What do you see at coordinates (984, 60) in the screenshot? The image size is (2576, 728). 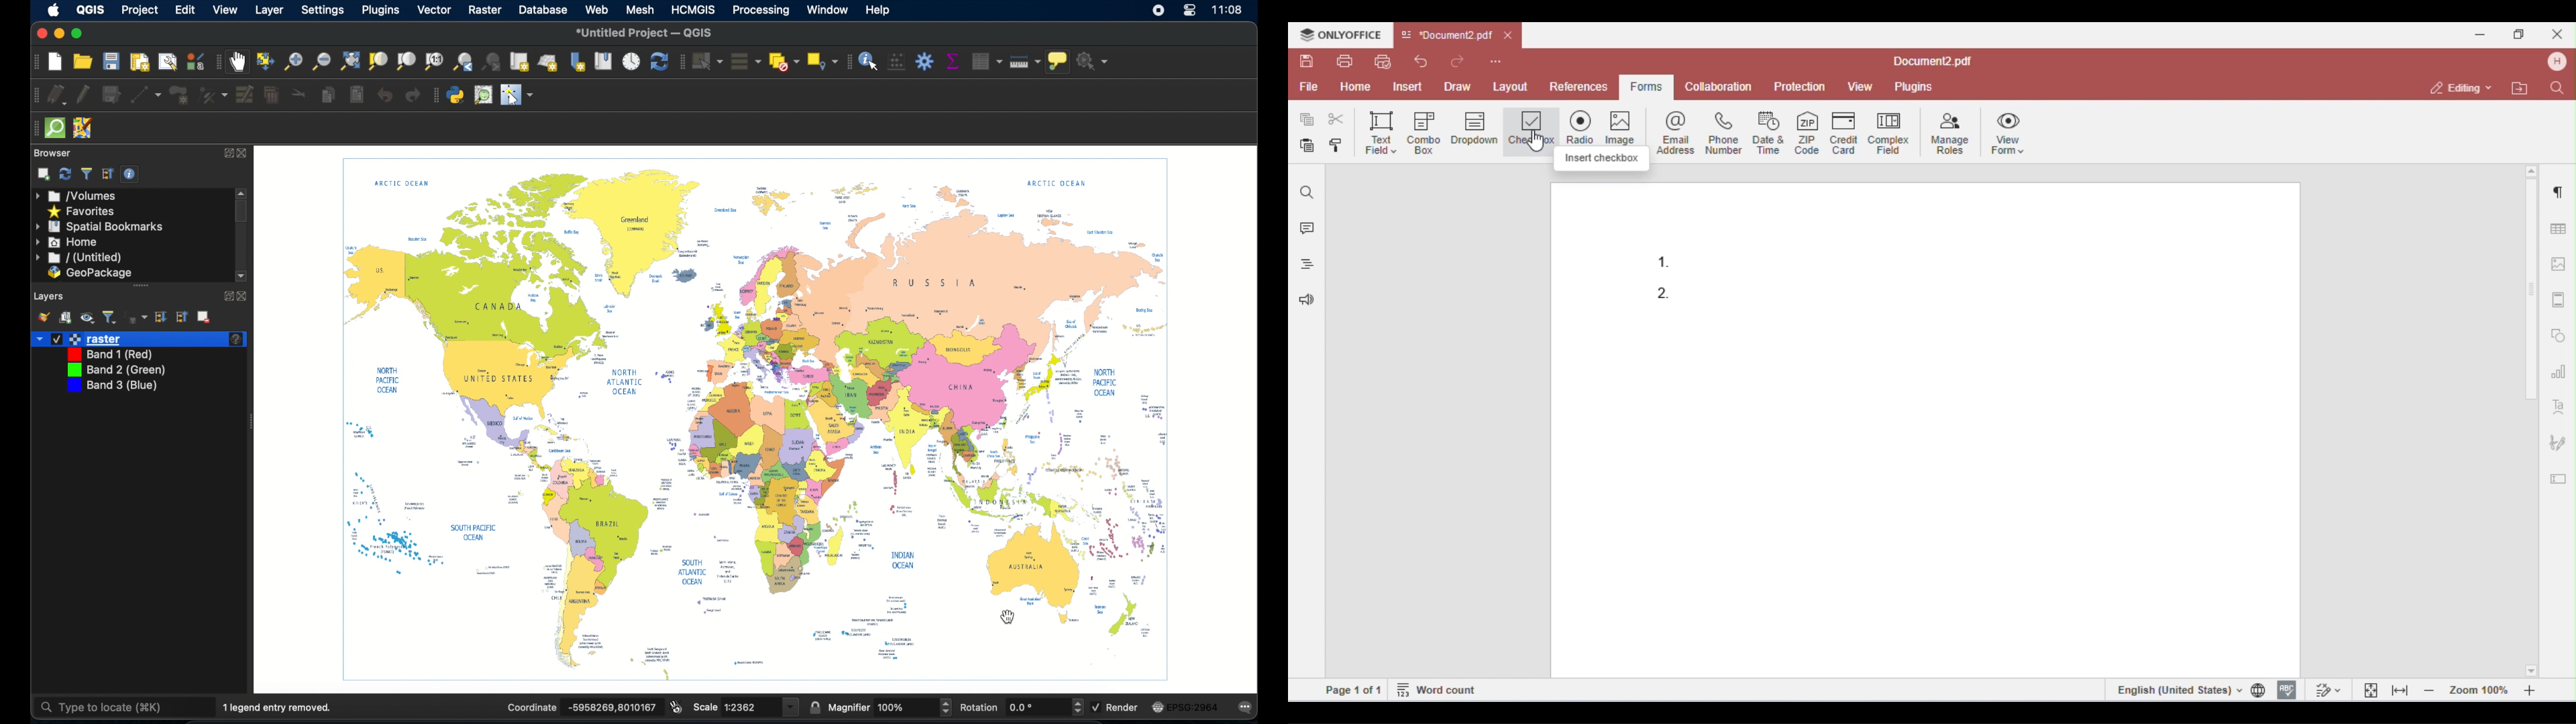 I see `open attribute table` at bounding box center [984, 60].